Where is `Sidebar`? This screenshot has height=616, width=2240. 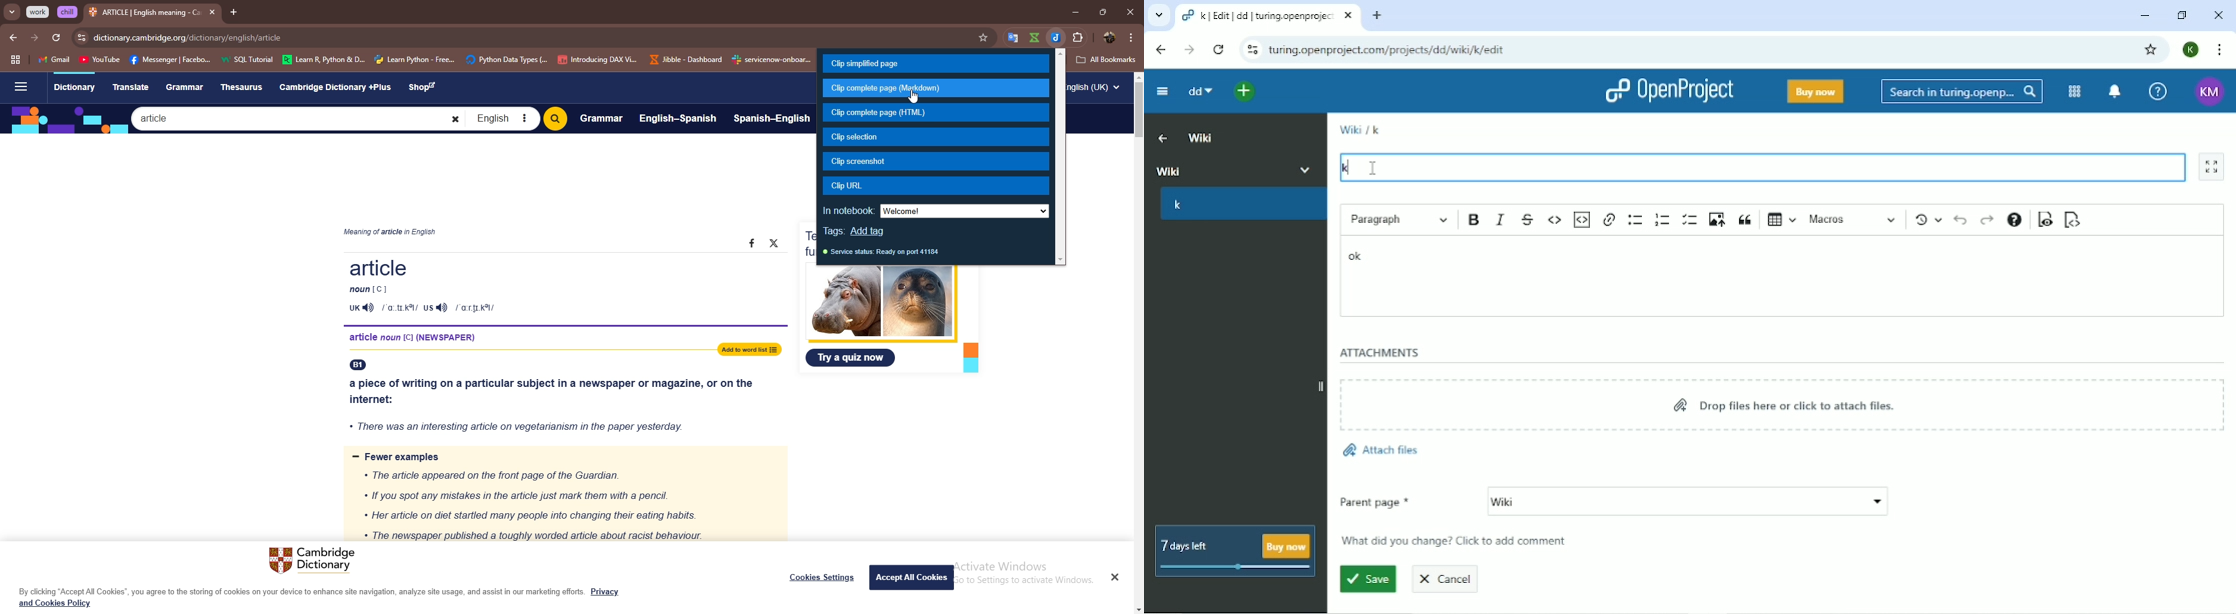
Sidebar is located at coordinates (20, 88).